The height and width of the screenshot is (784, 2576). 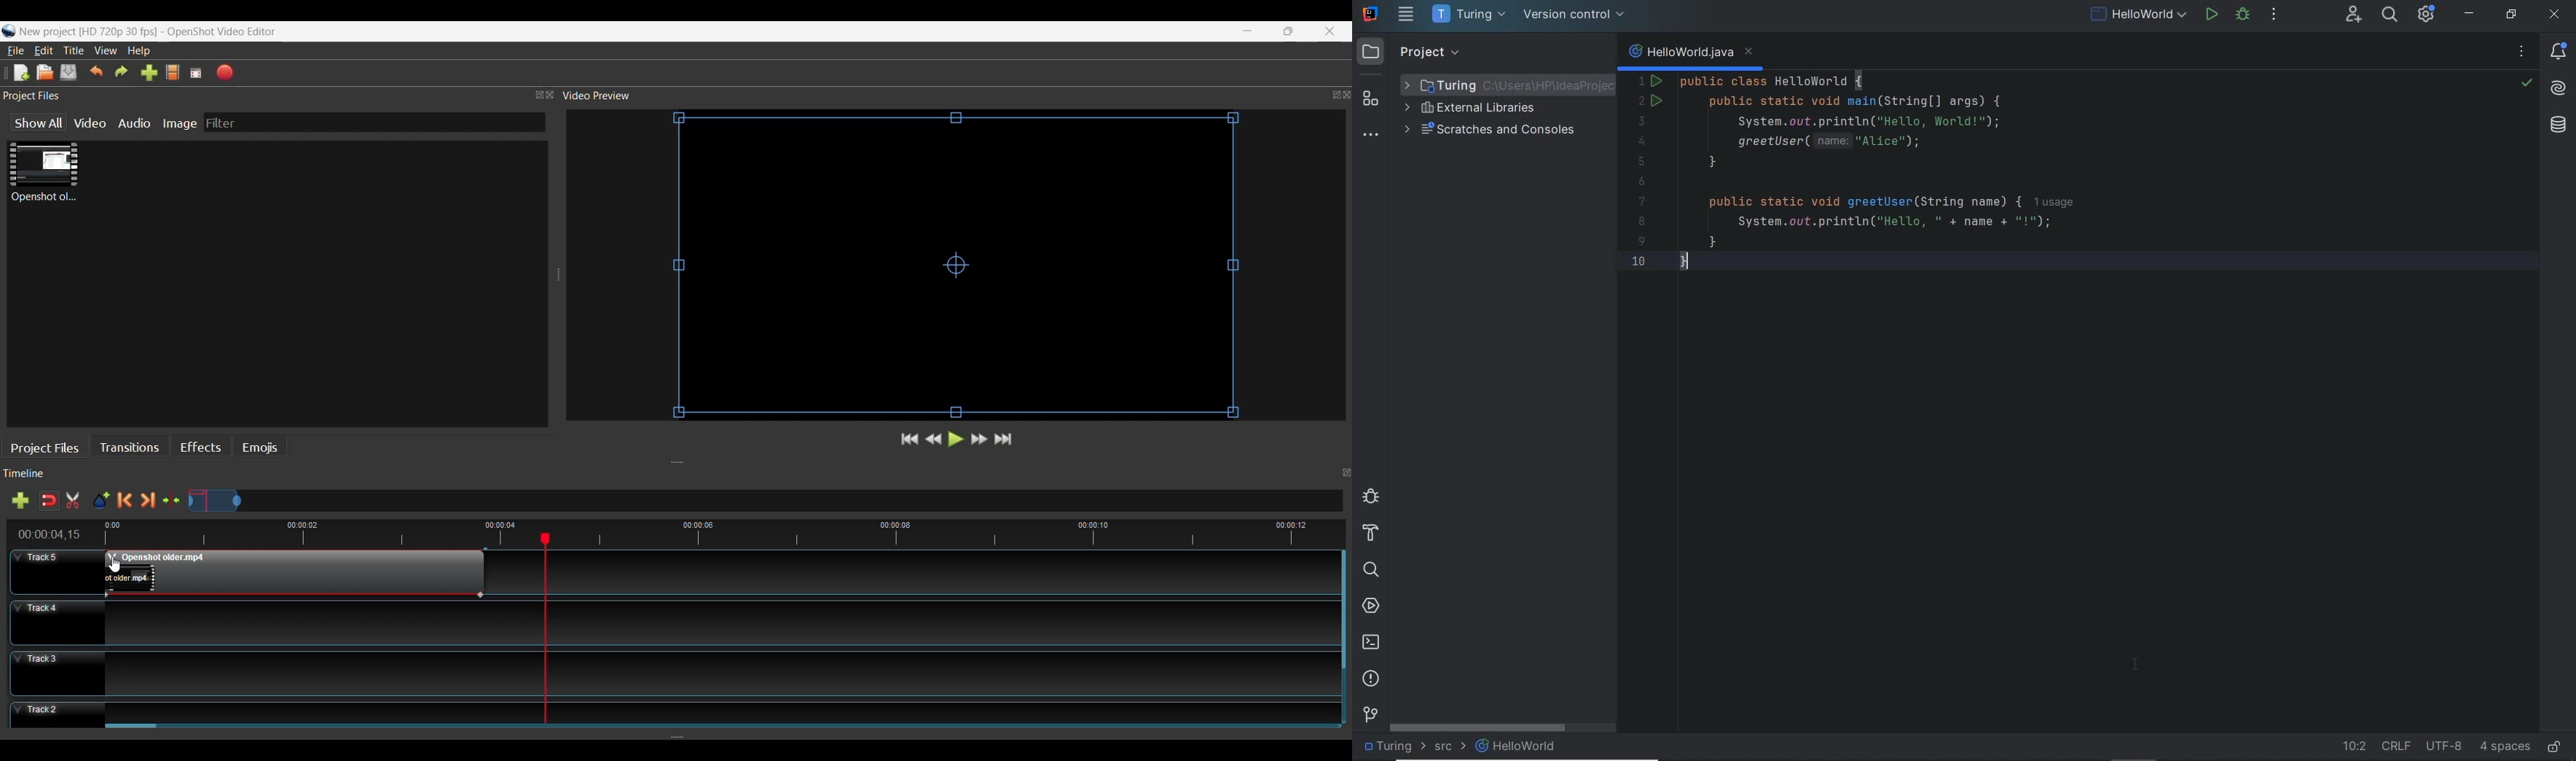 What do you see at coordinates (1392, 746) in the screenshot?
I see `project file` at bounding box center [1392, 746].